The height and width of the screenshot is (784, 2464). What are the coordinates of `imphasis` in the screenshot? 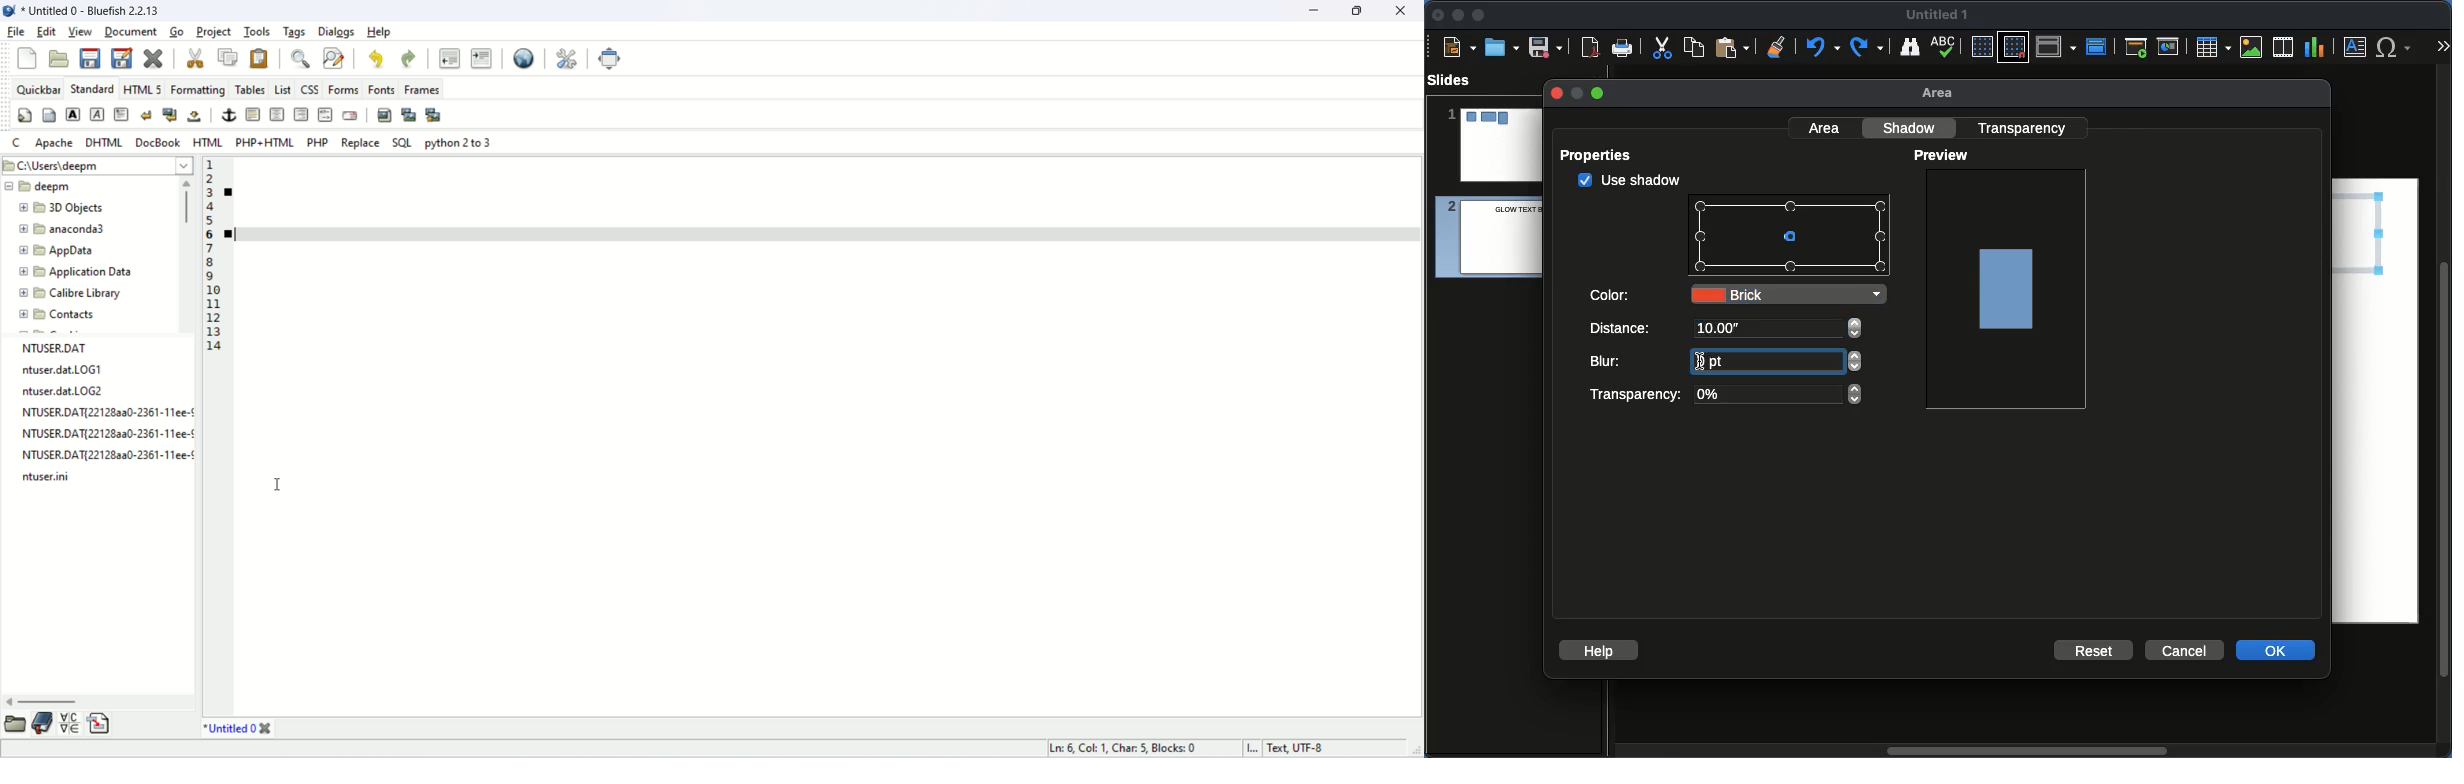 It's located at (97, 113).